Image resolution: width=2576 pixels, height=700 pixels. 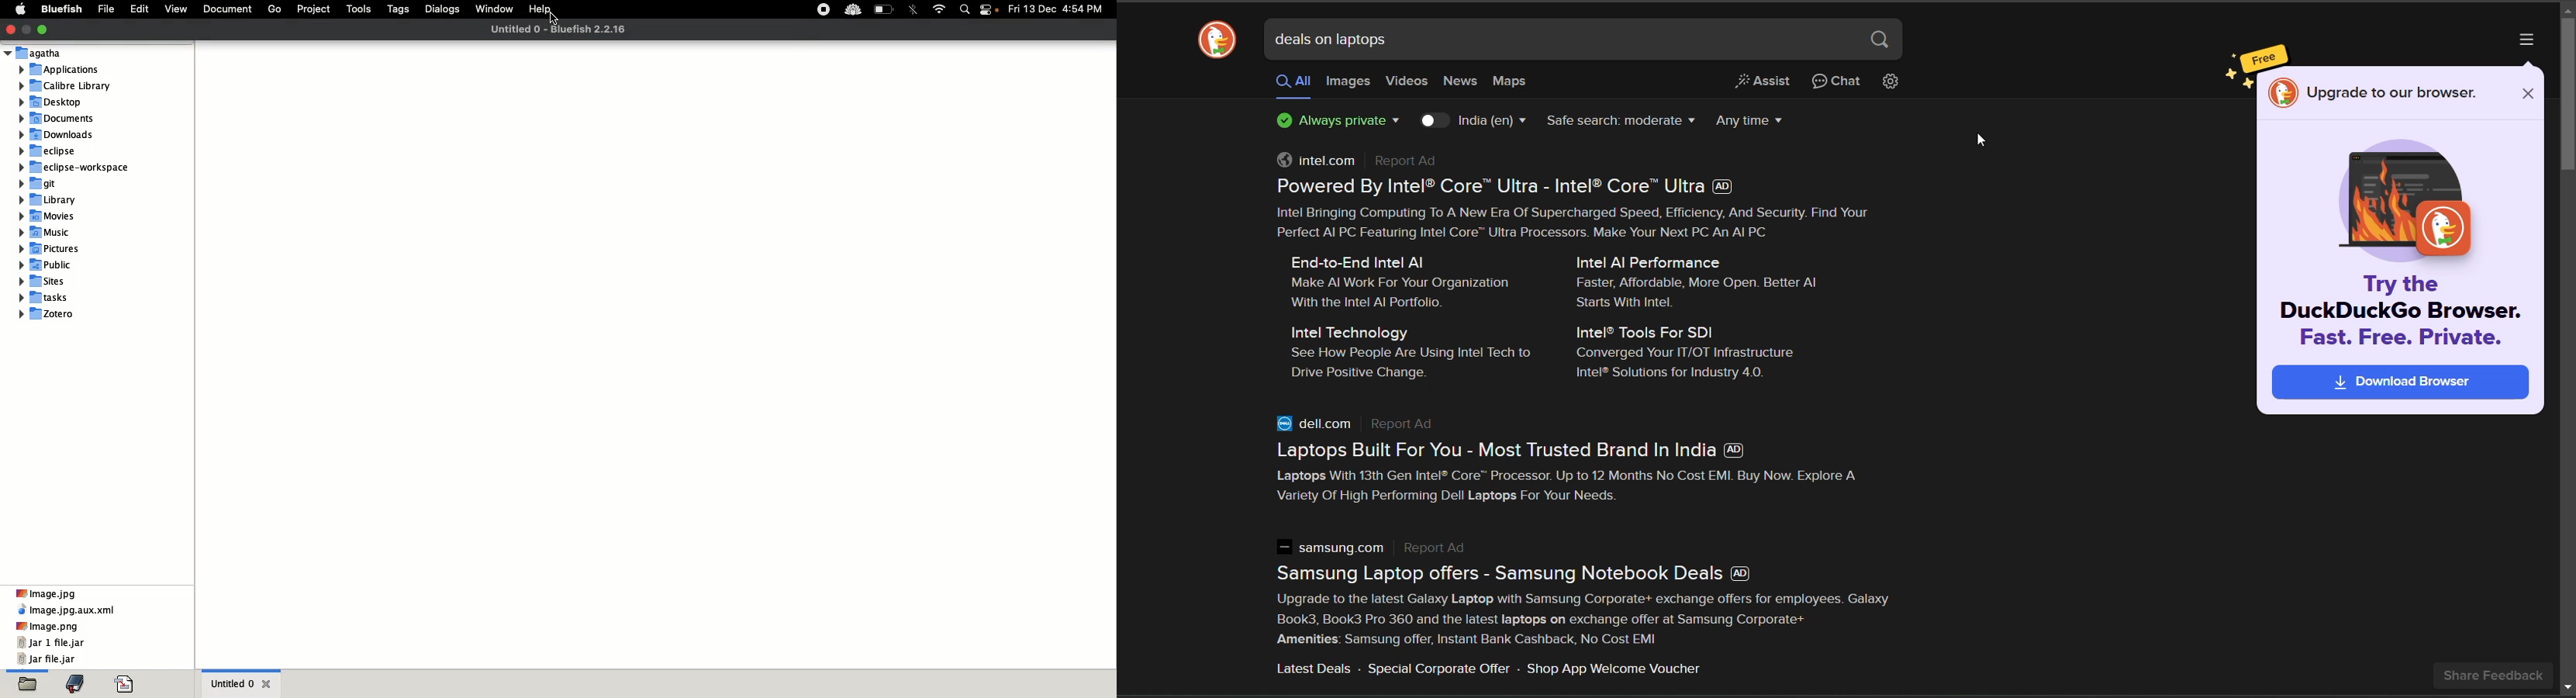 I want to click on Record, so click(x=824, y=10).